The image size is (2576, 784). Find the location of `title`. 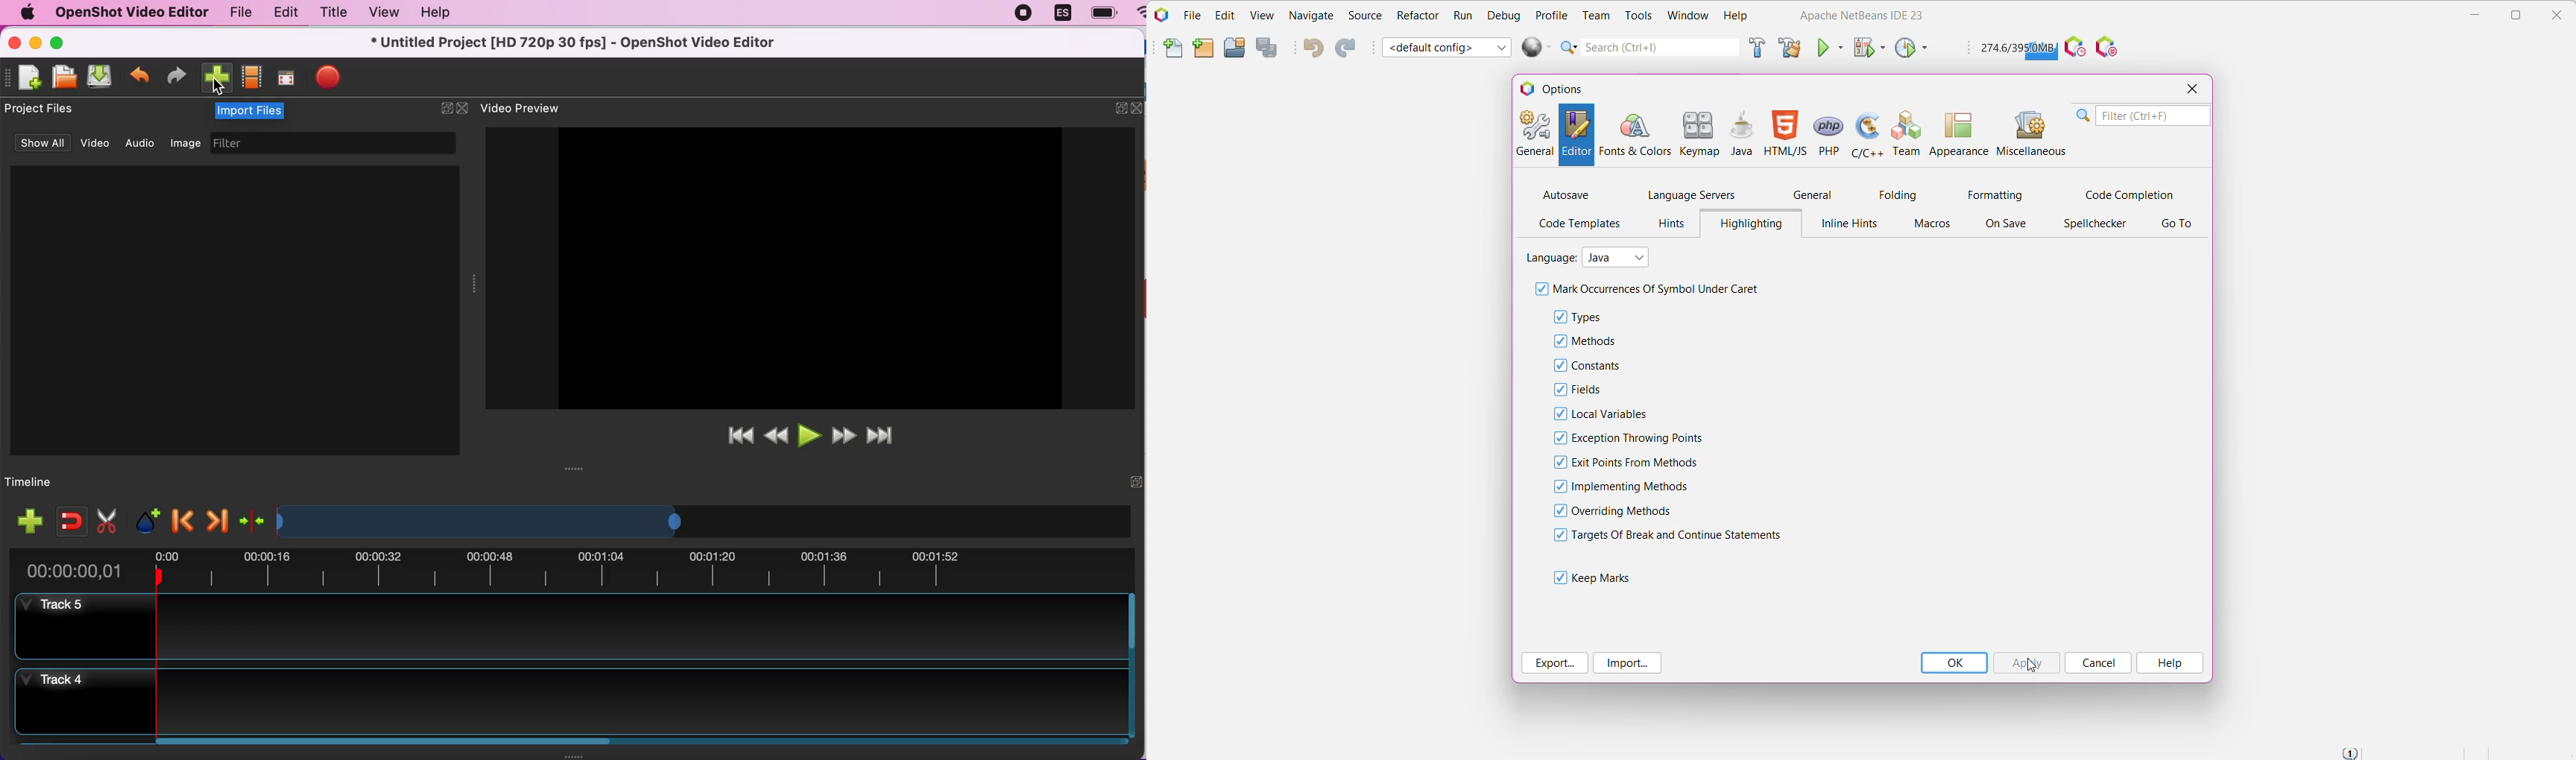

title is located at coordinates (580, 43).